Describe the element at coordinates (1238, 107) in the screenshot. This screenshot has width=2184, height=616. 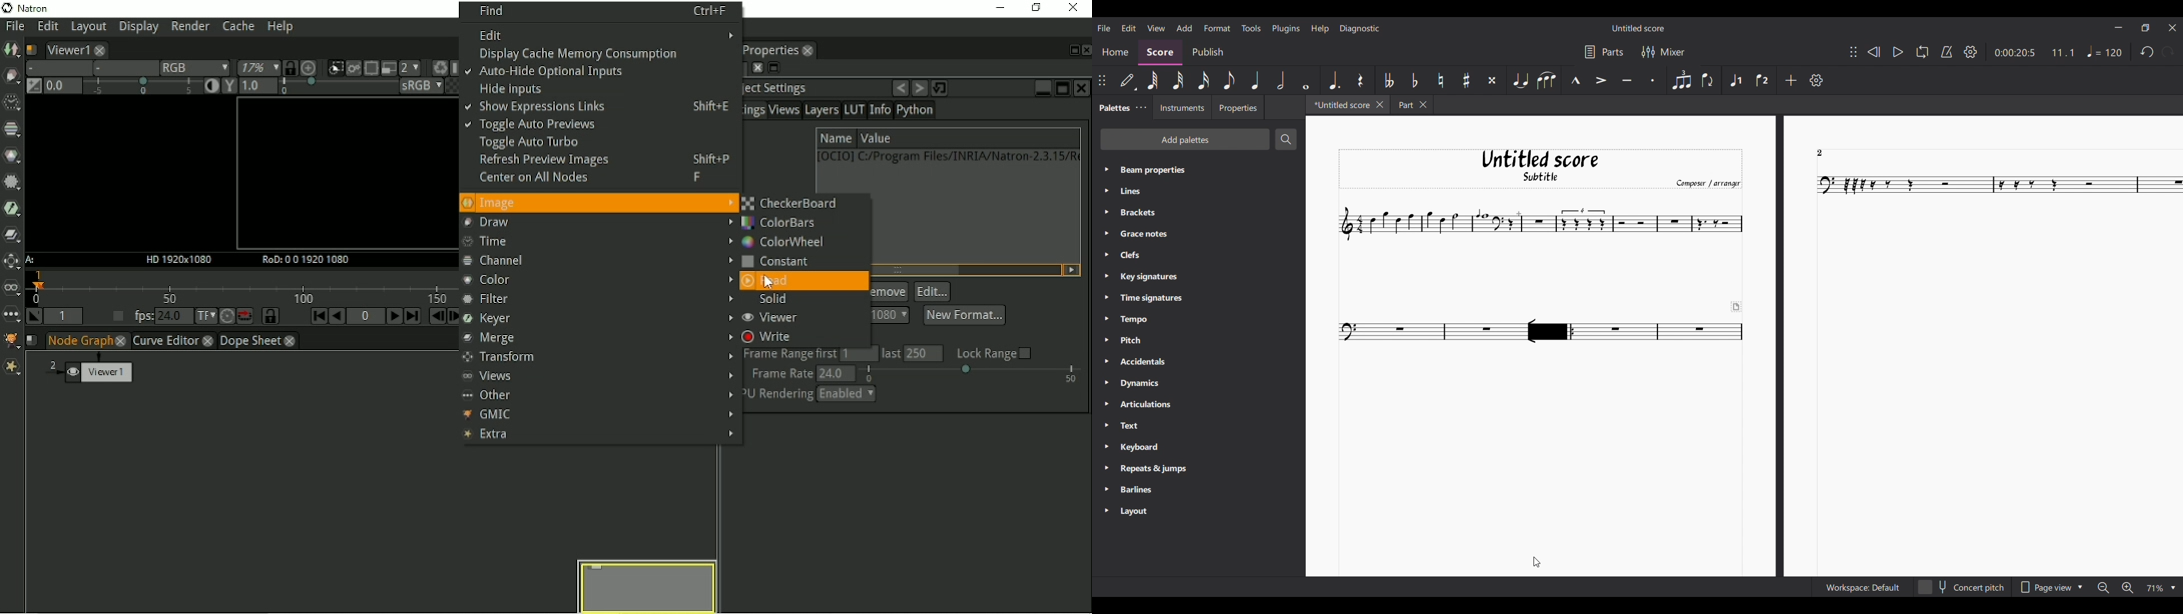
I see `Properties tab` at that location.